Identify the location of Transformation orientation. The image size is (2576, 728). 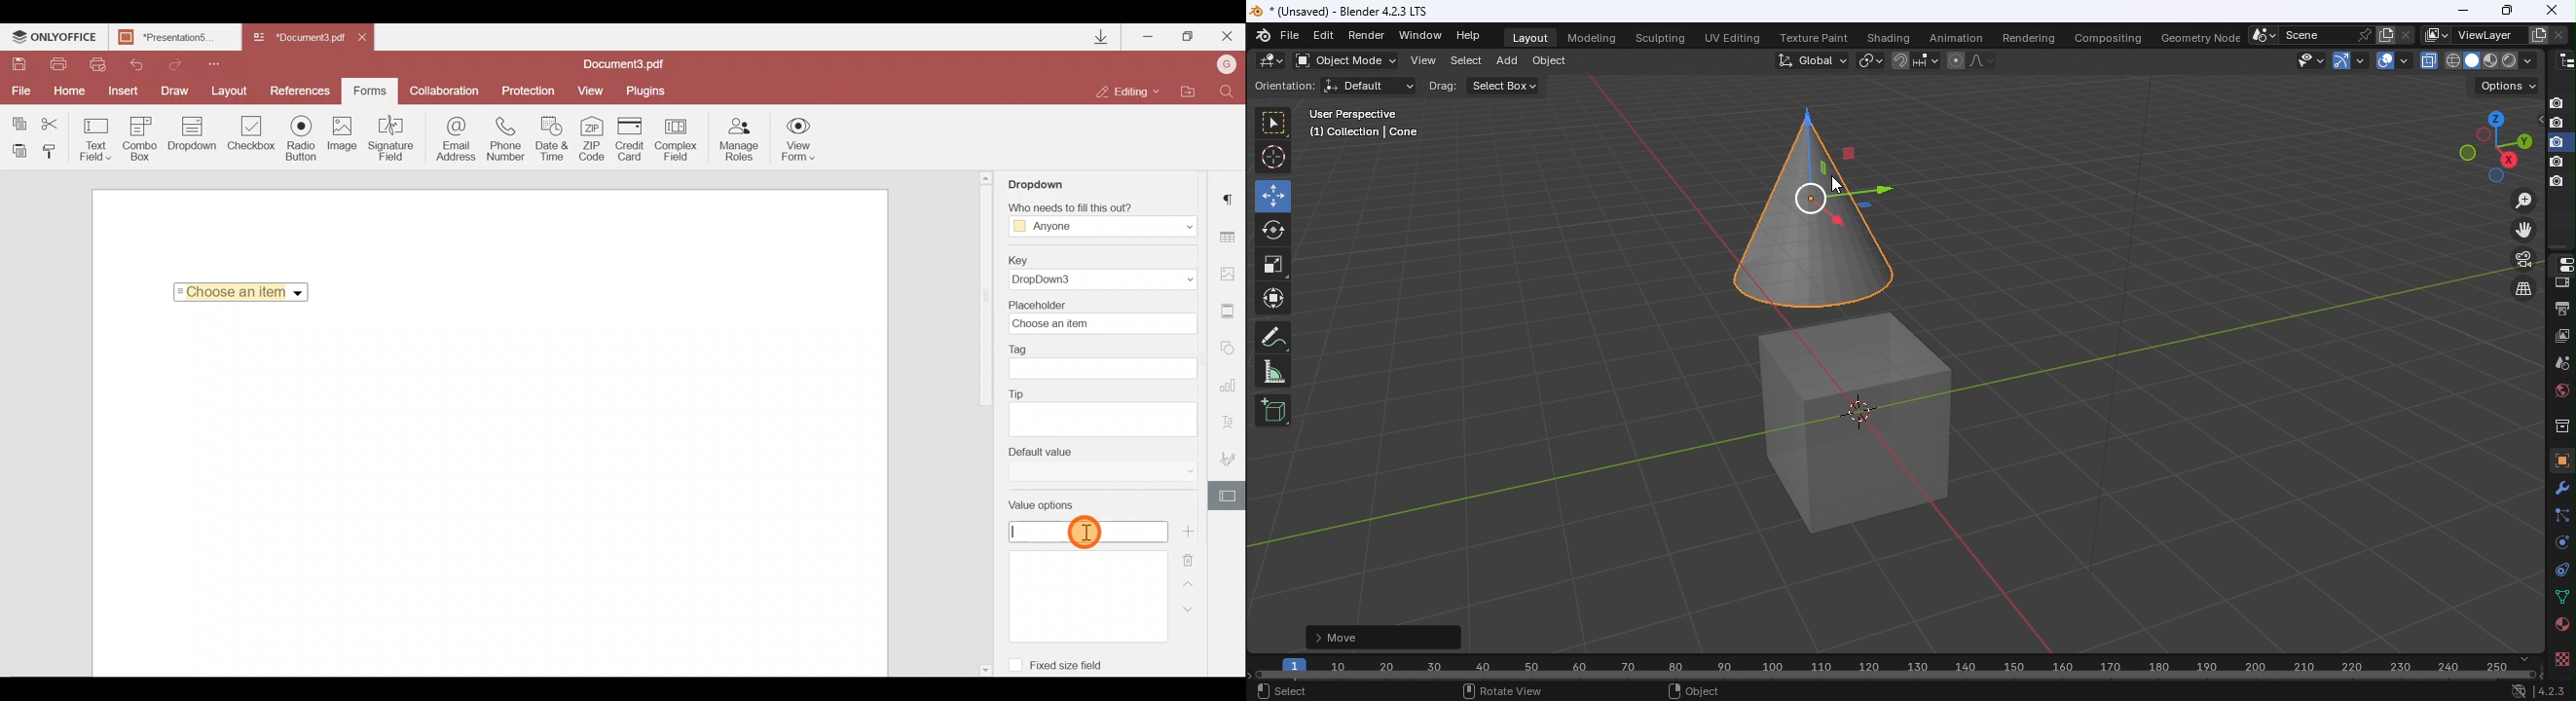
(1815, 58).